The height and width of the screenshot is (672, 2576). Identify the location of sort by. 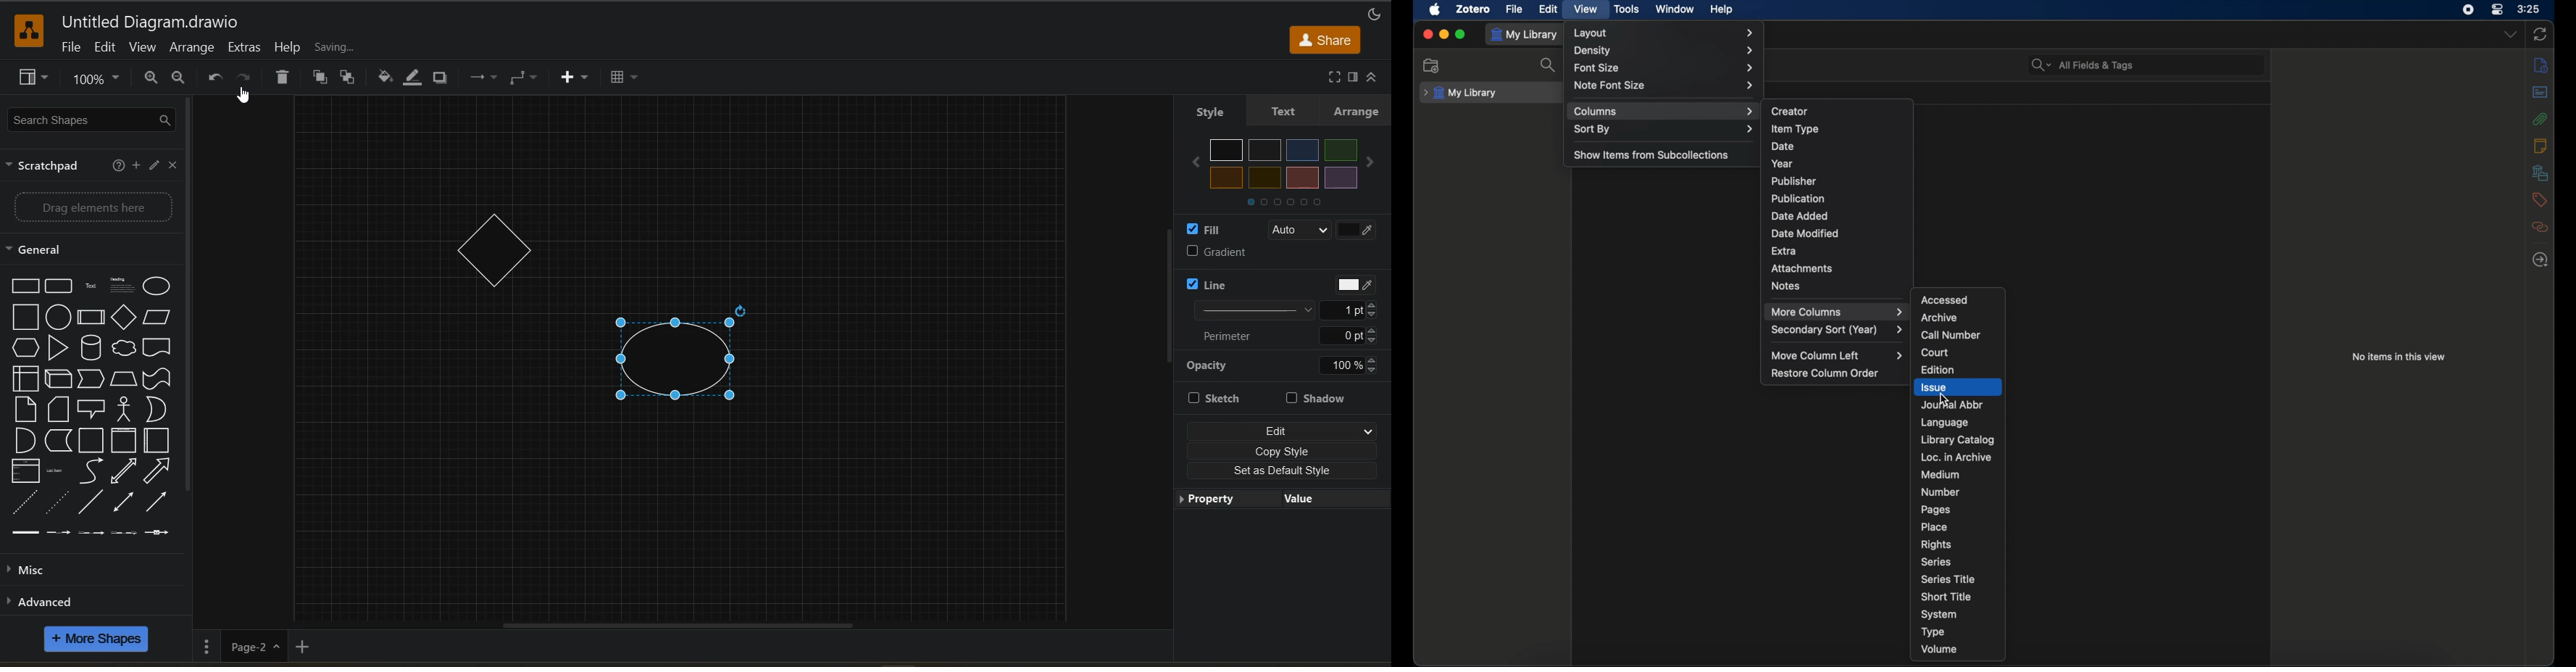
(1665, 130).